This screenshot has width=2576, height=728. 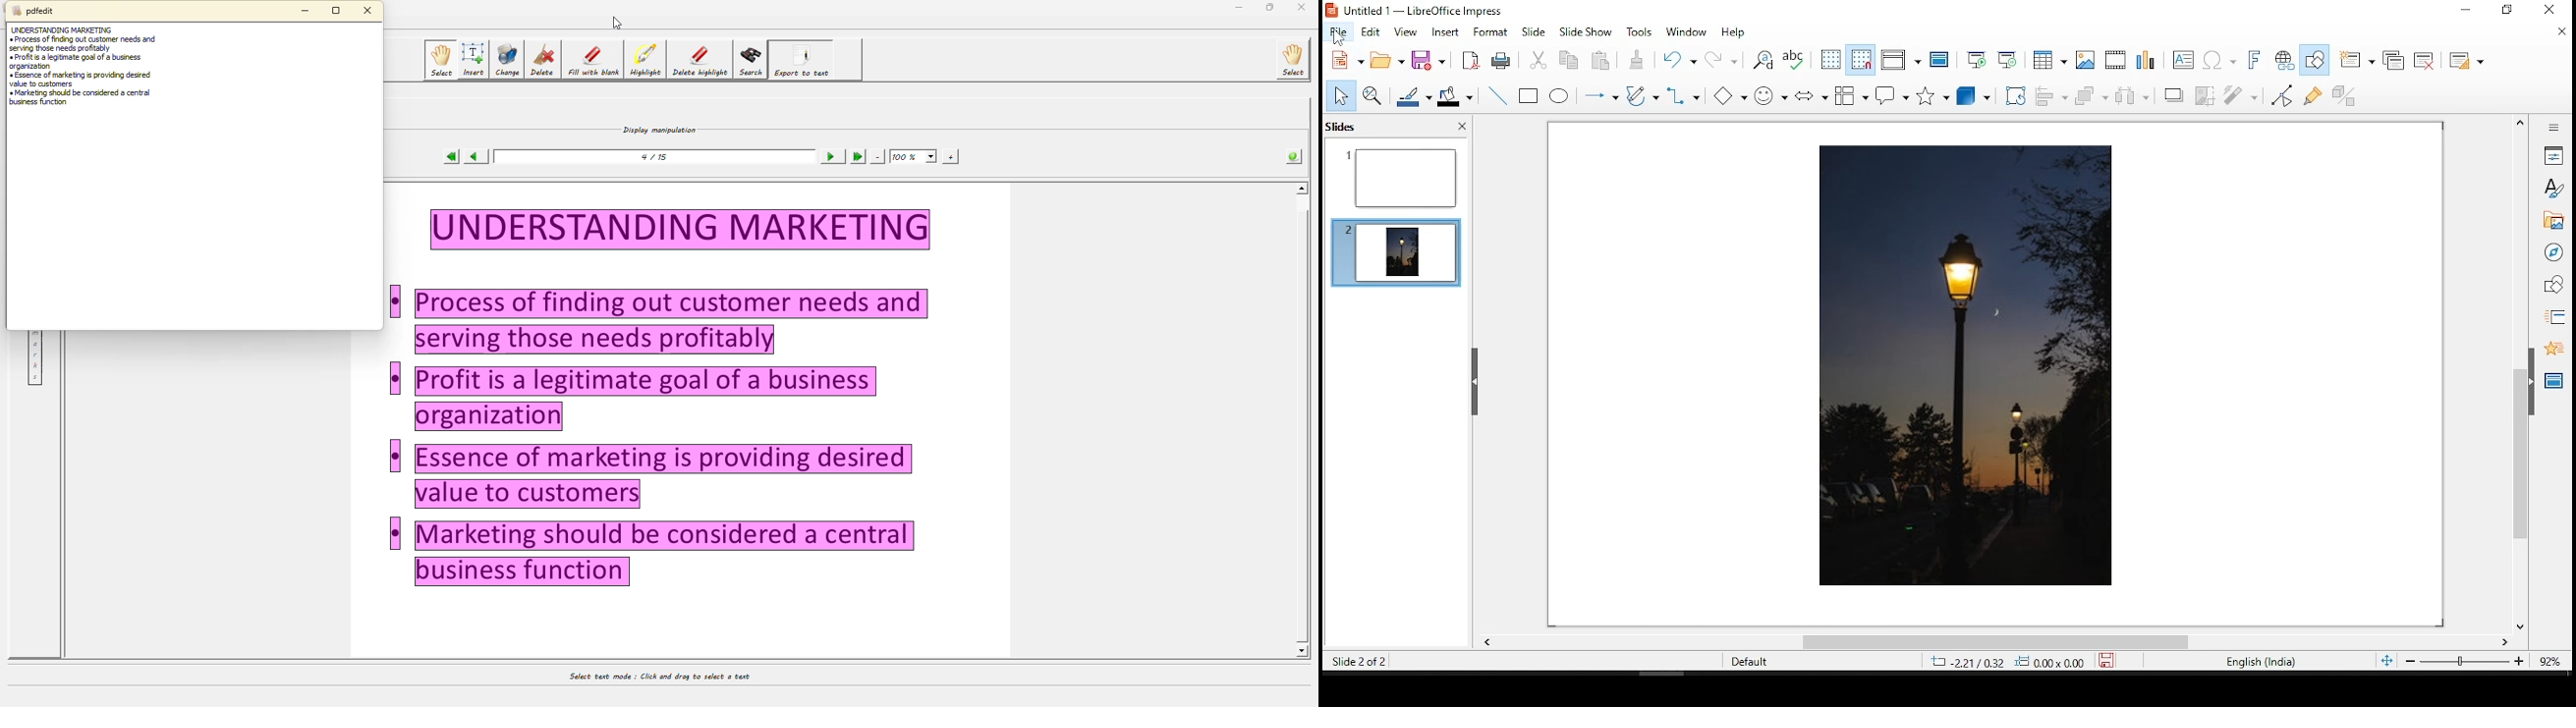 What do you see at coordinates (2315, 96) in the screenshot?
I see `show gluepoint functions` at bounding box center [2315, 96].